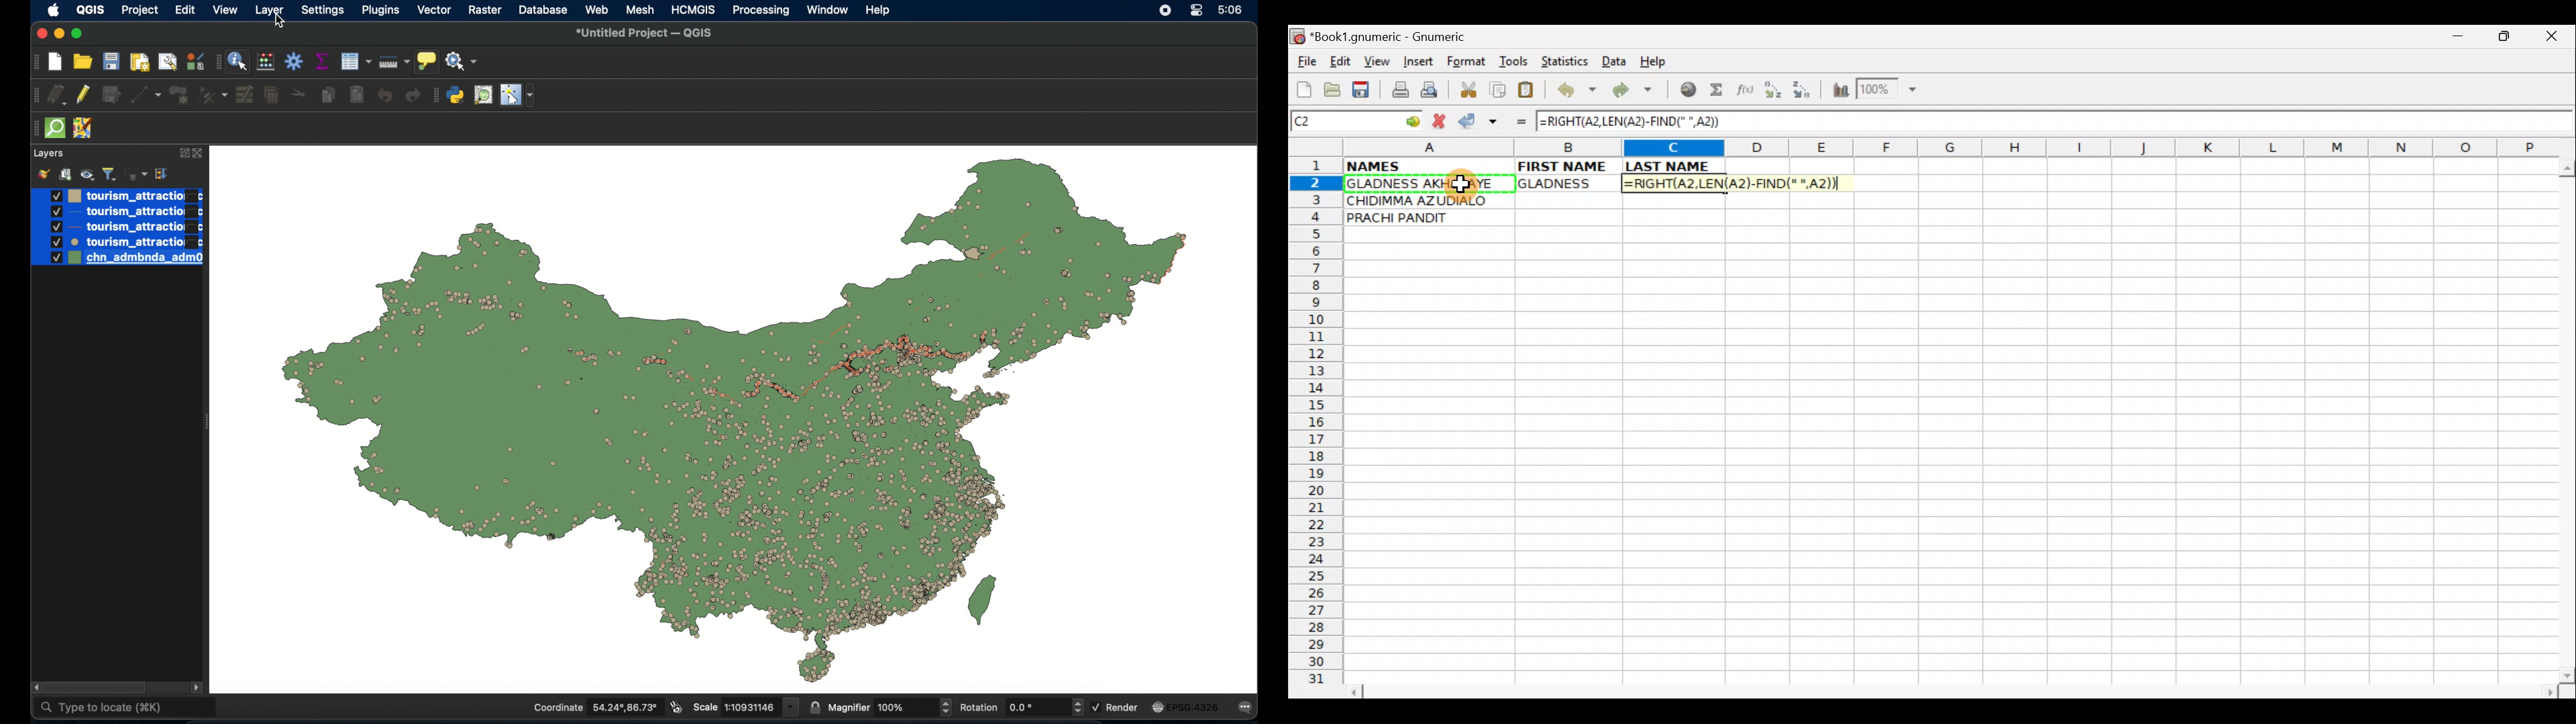 The height and width of the screenshot is (728, 2576). What do you see at coordinates (181, 95) in the screenshot?
I see `add polygon feature` at bounding box center [181, 95].